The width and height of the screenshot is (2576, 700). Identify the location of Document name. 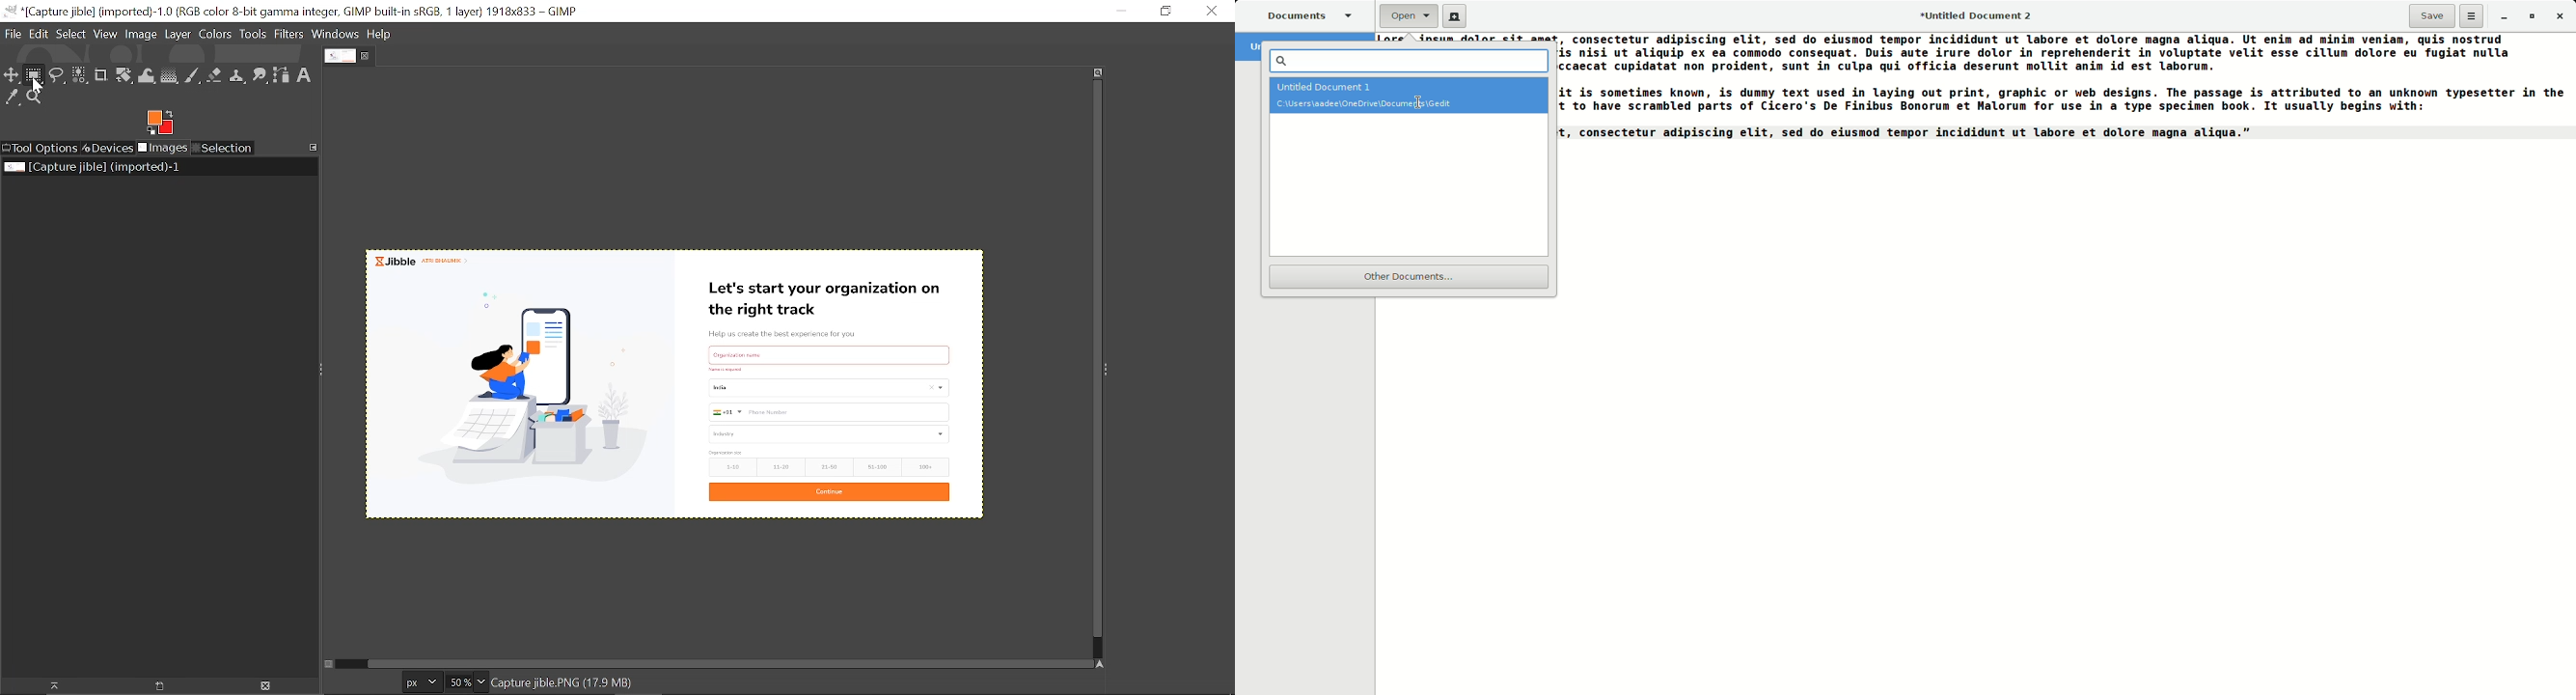
(1405, 85).